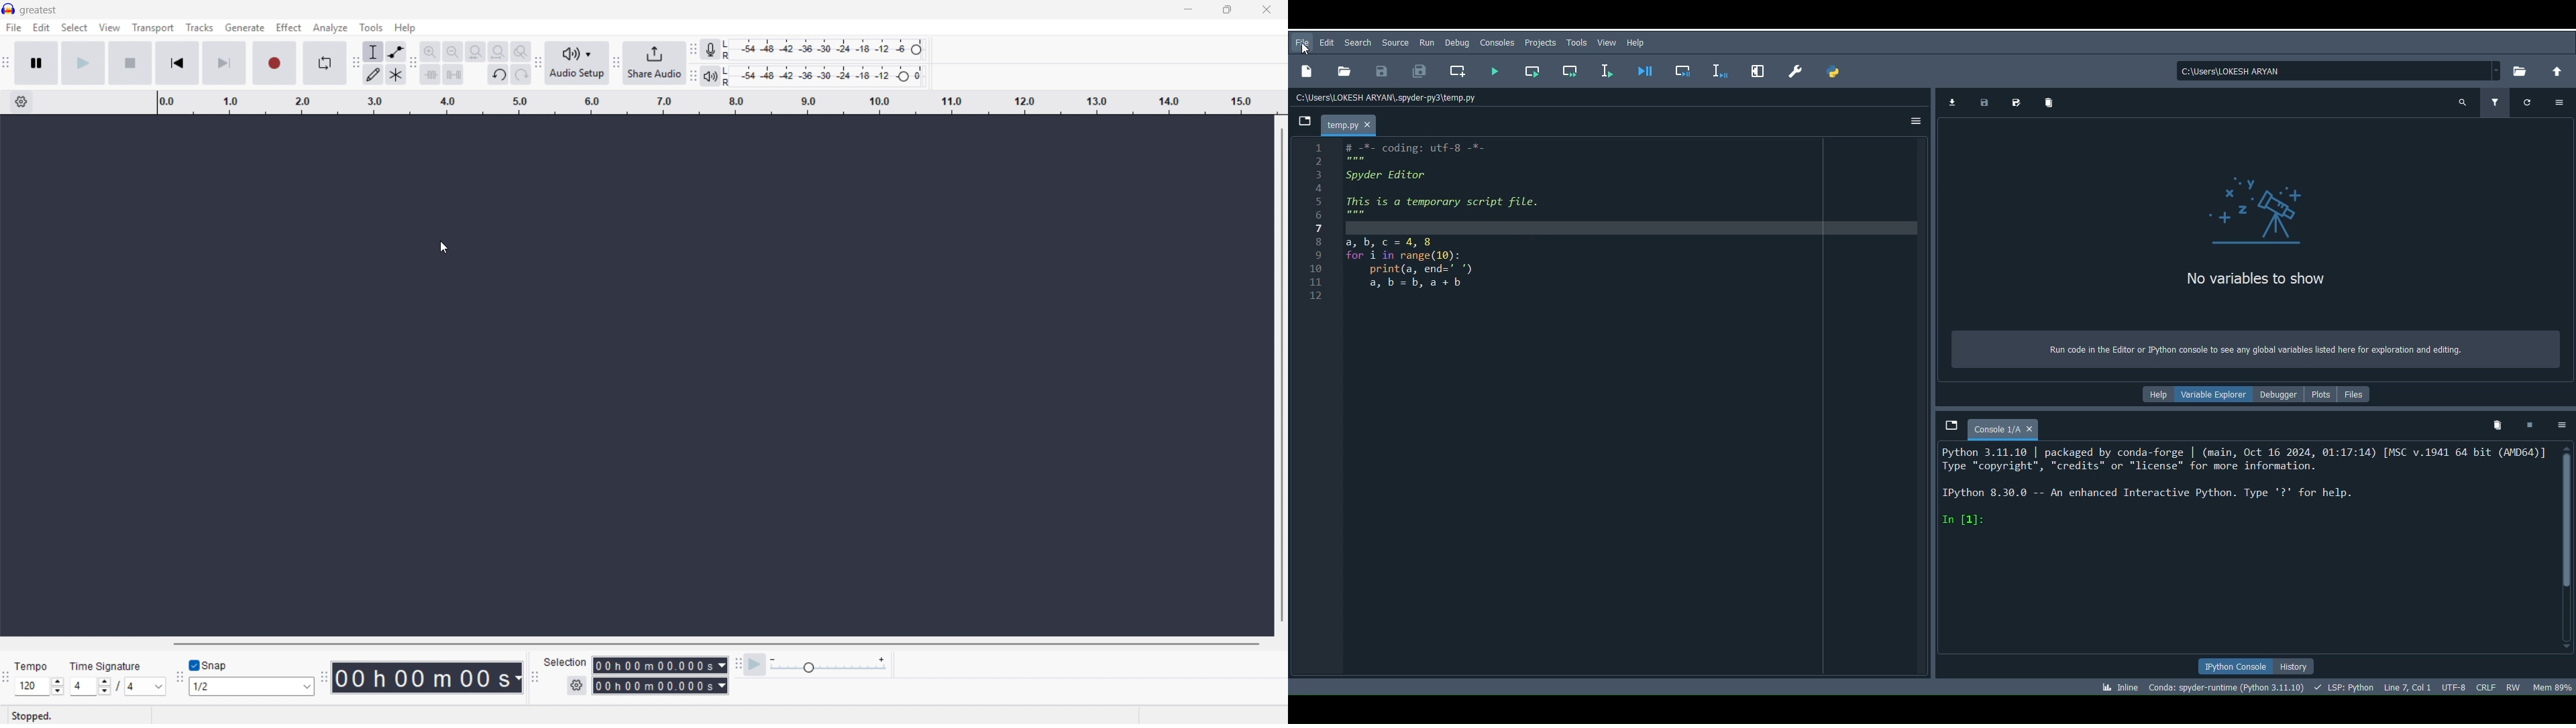  Describe the element at coordinates (828, 75) in the screenshot. I see `Playback level ` at that location.